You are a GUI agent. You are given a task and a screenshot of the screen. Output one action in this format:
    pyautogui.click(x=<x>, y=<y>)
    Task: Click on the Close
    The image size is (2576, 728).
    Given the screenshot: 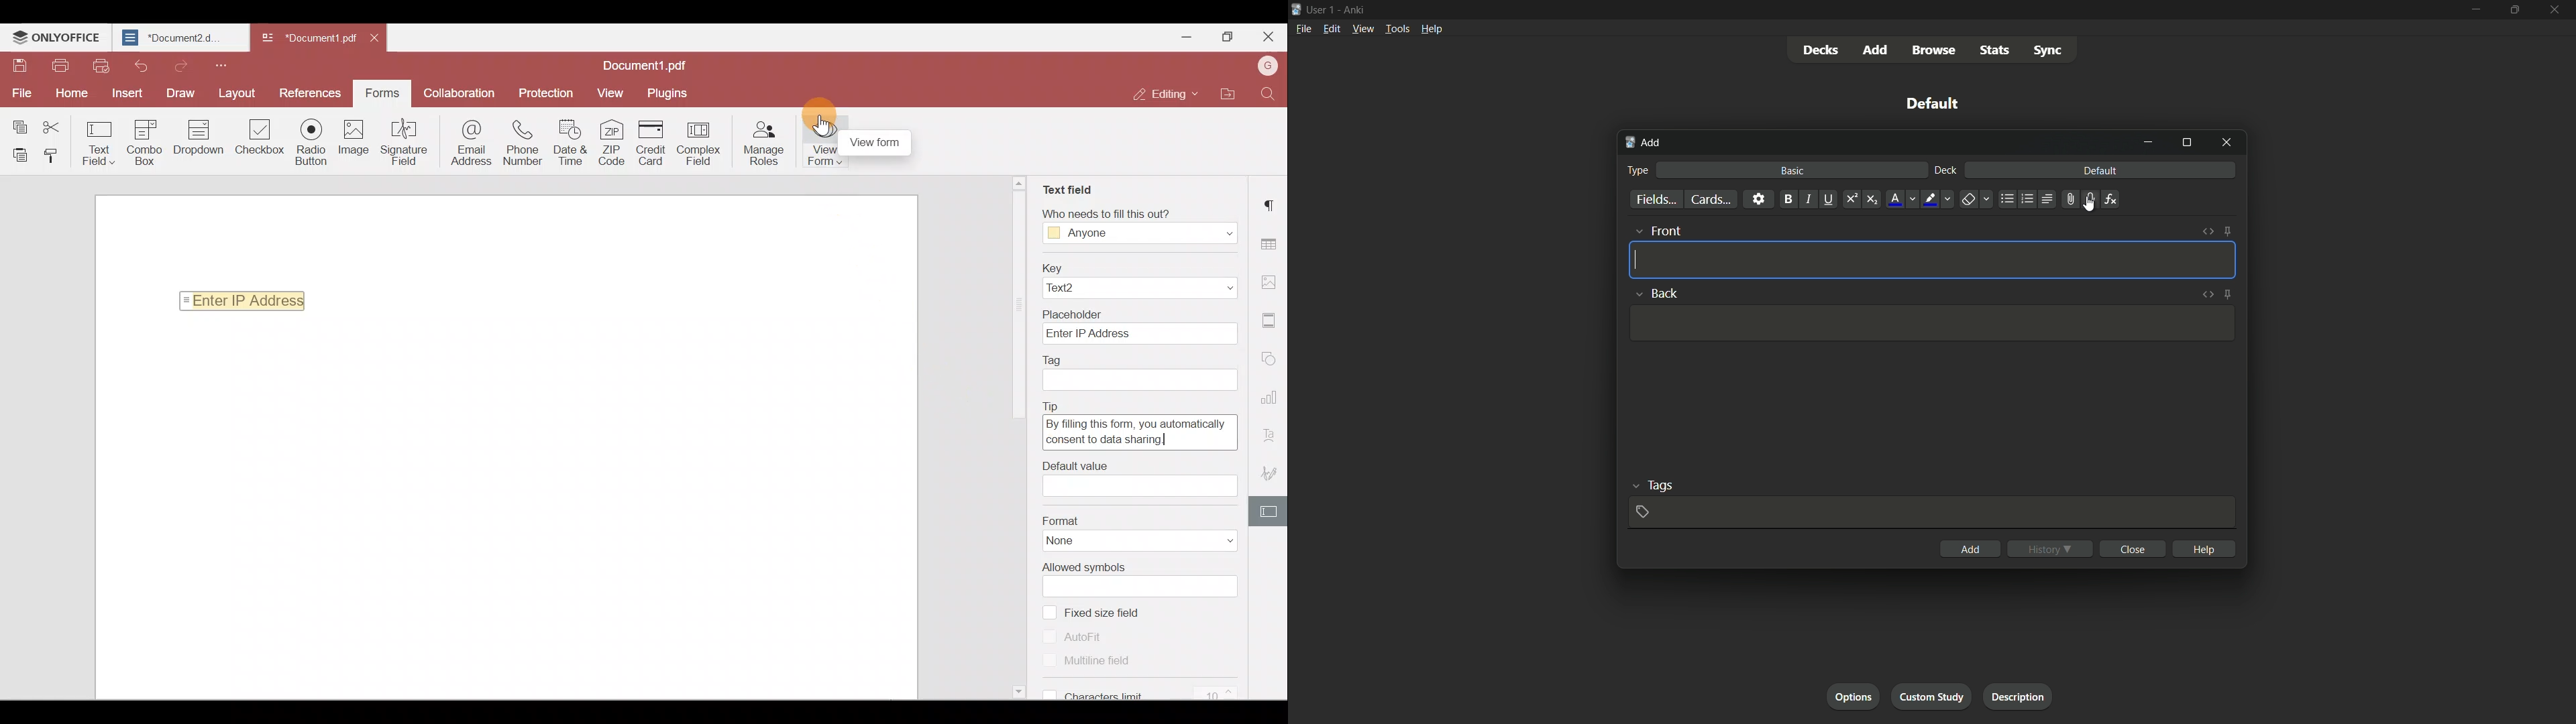 What is the action you would take?
    pyautogui.click(x=1269, y=35)
    